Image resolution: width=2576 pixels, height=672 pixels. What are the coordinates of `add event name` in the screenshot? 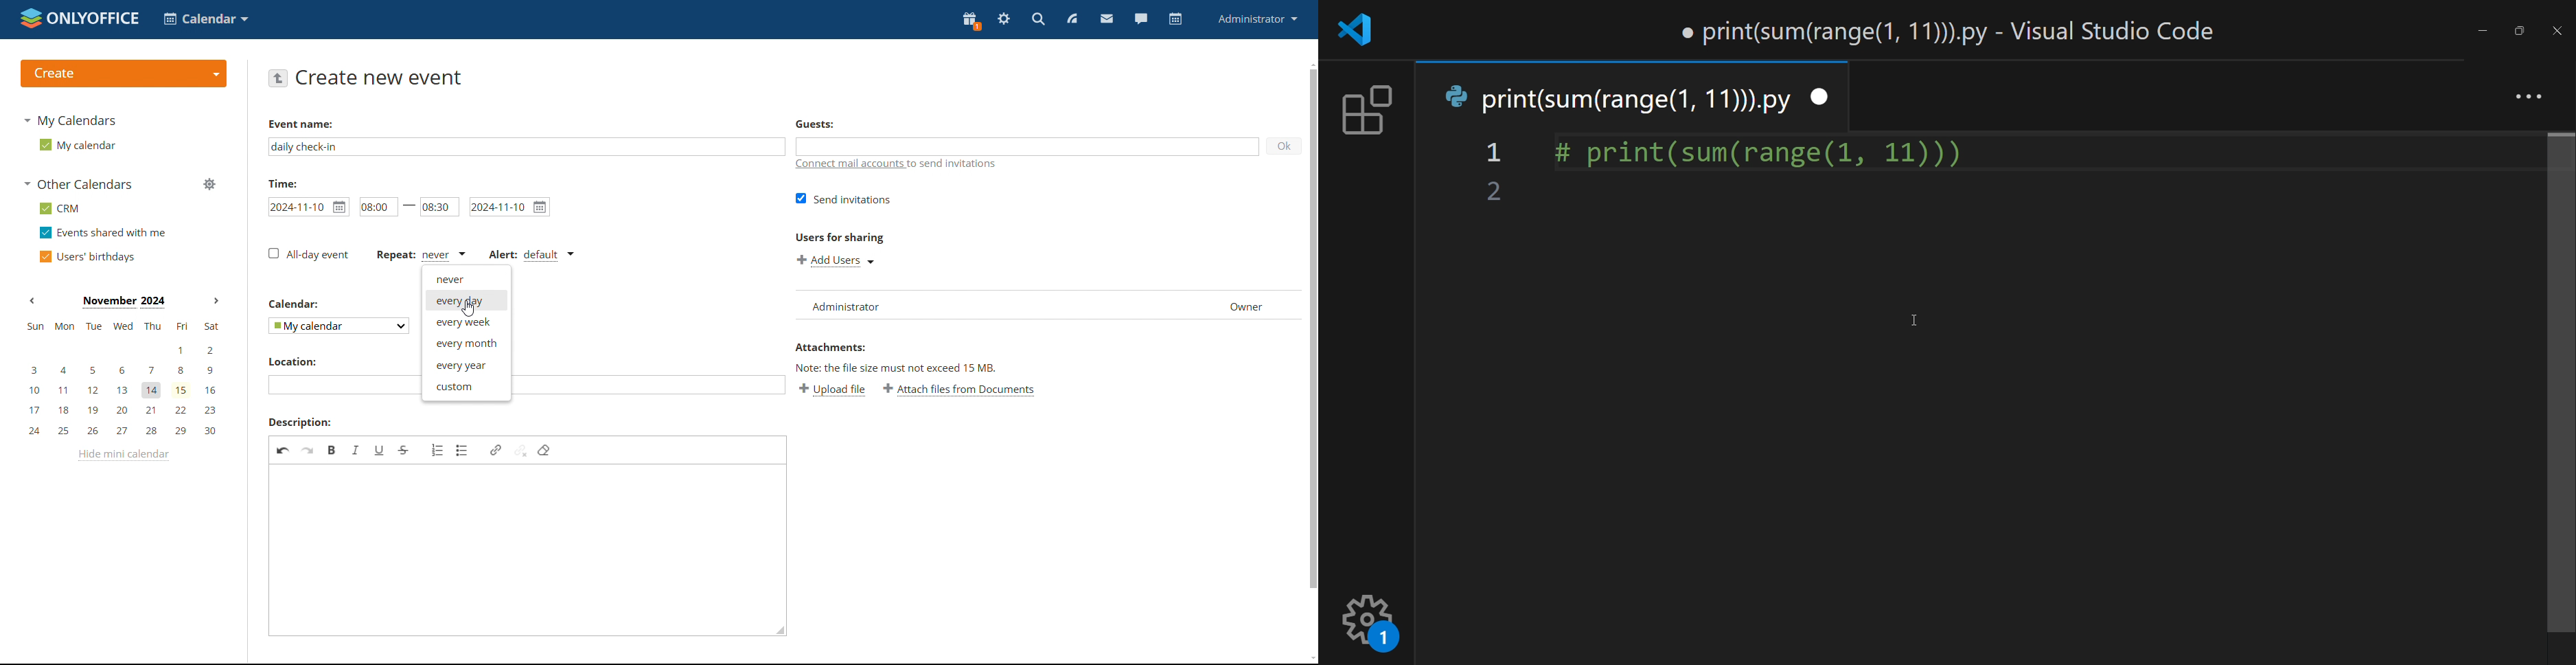 It's located at (526, 146).